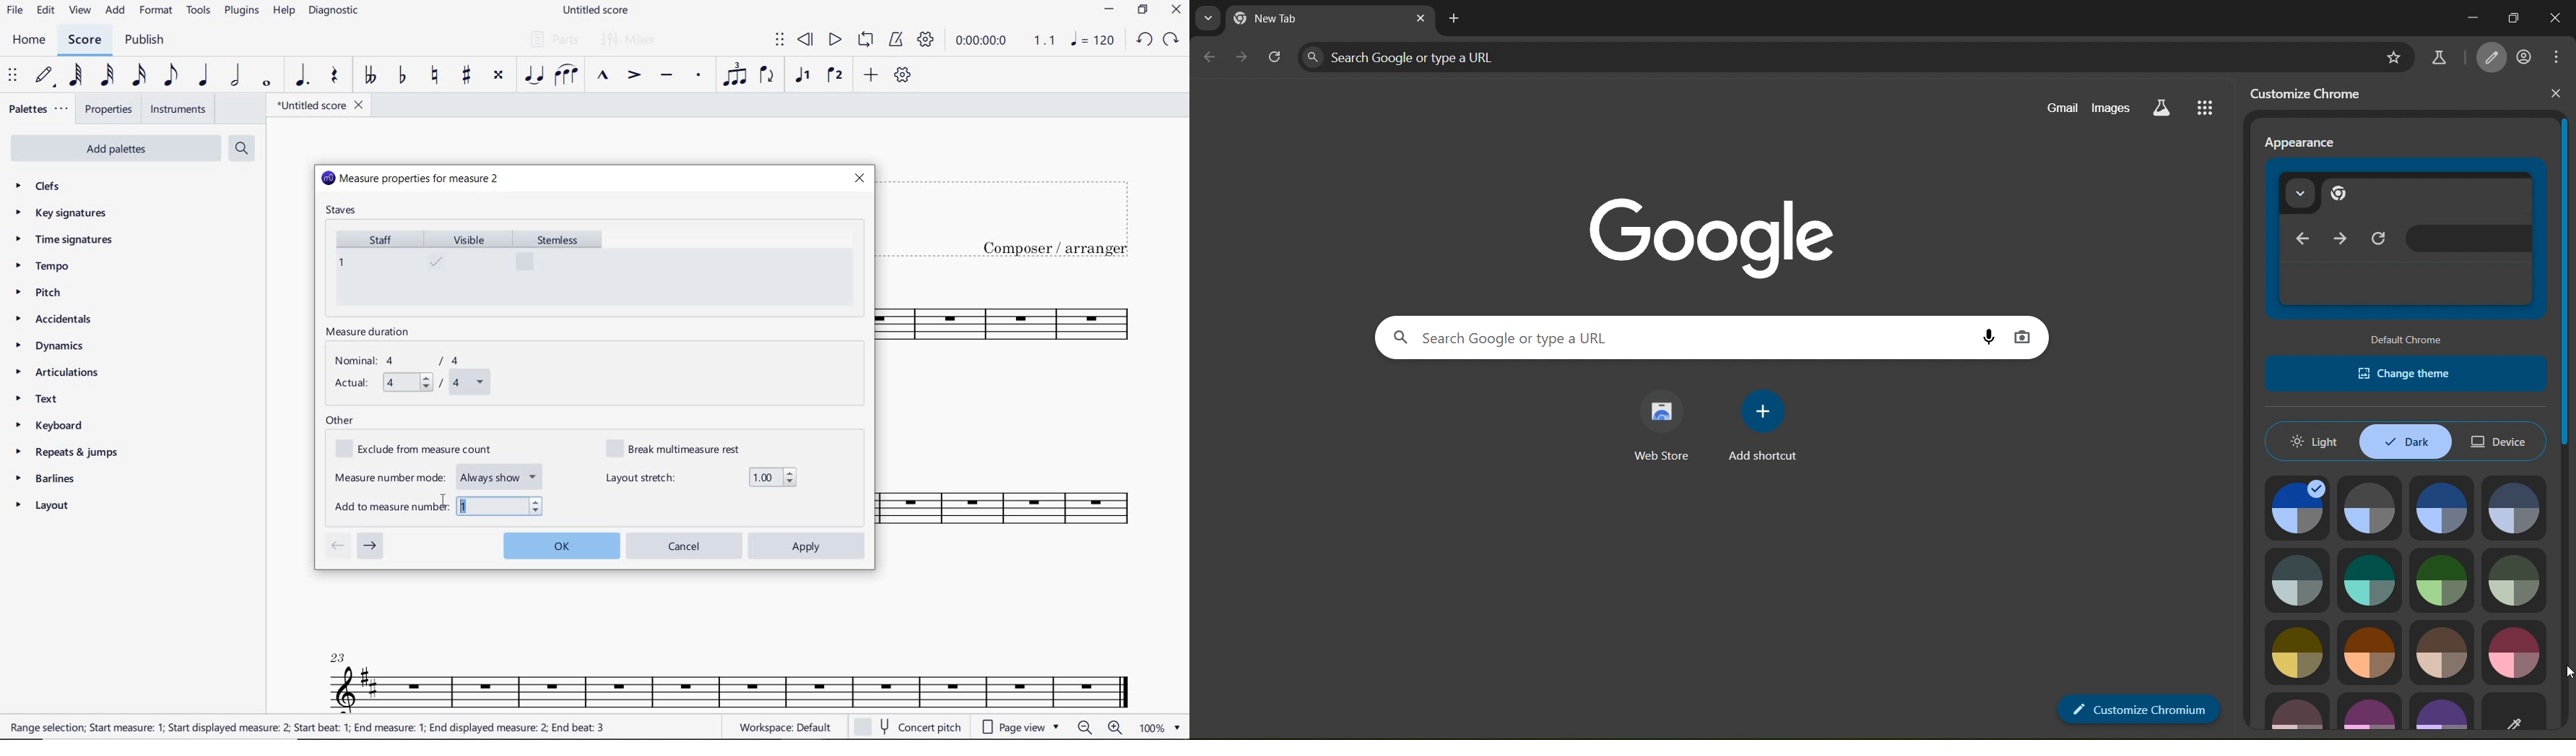 The width and height of the screenshot is (2576, 756). I want to click on new tab, so click(1457, 20).